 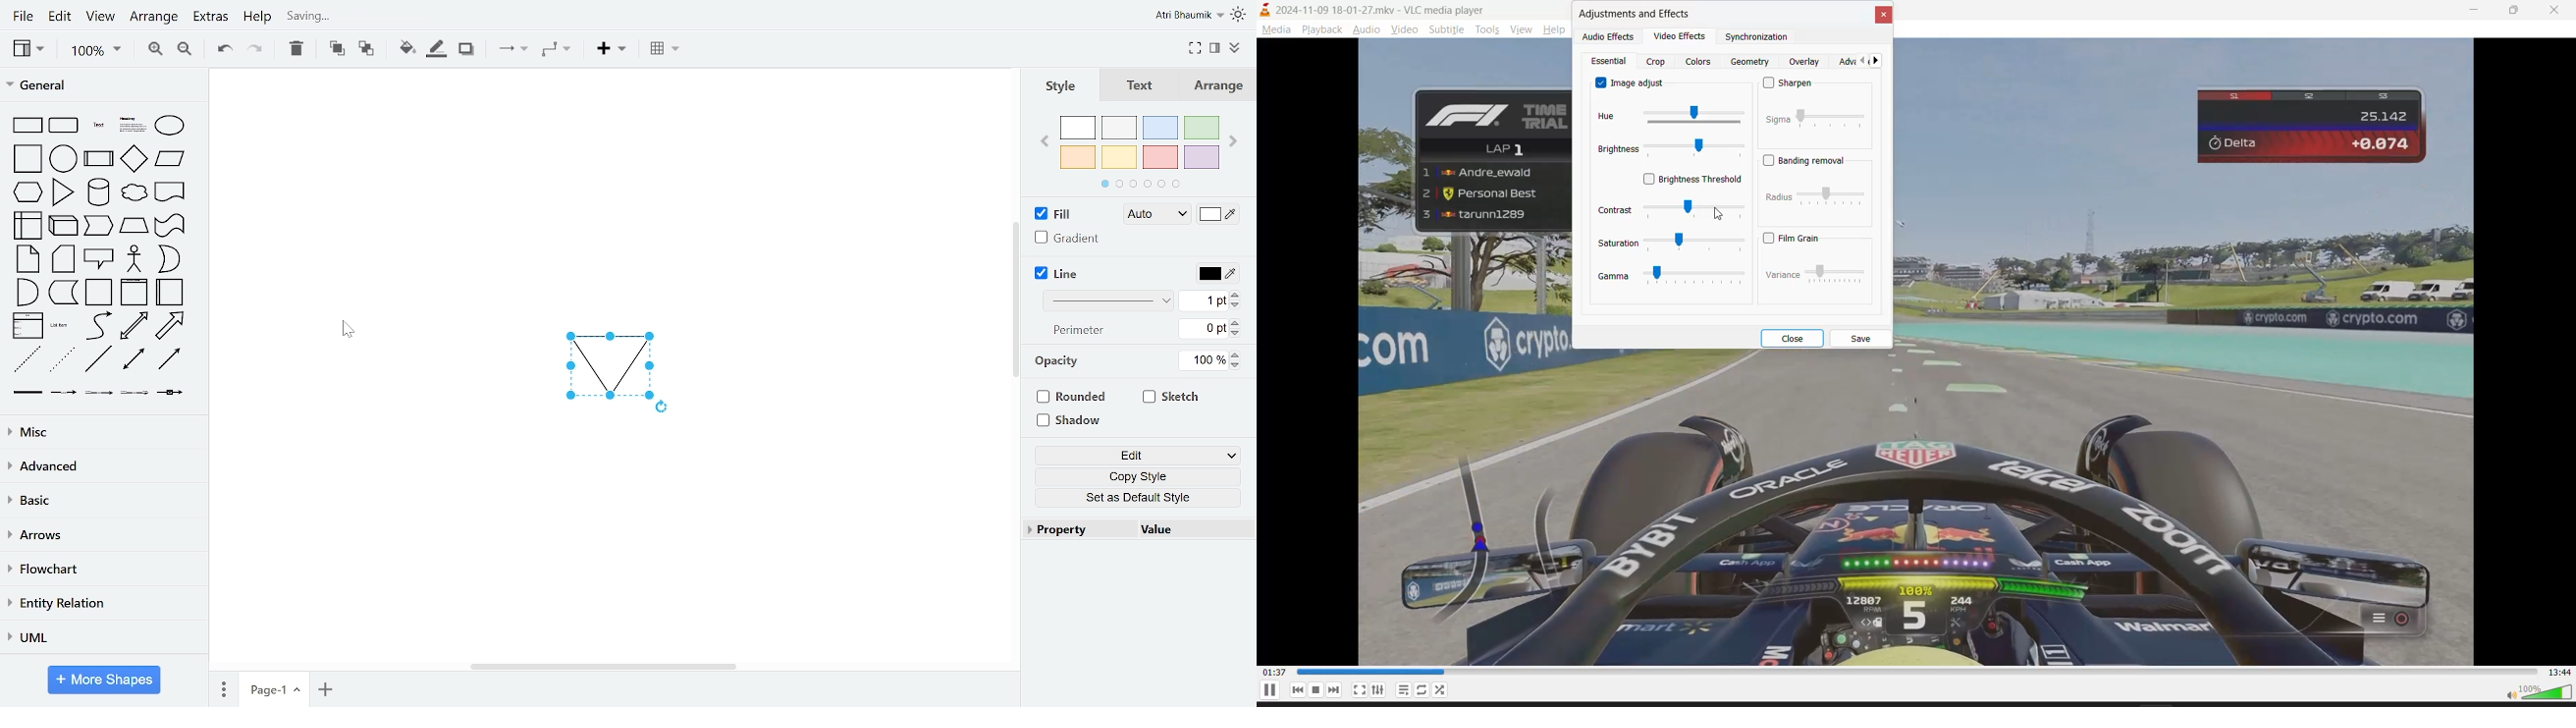 I want to click on sigma, so click(x=1815, y=122).